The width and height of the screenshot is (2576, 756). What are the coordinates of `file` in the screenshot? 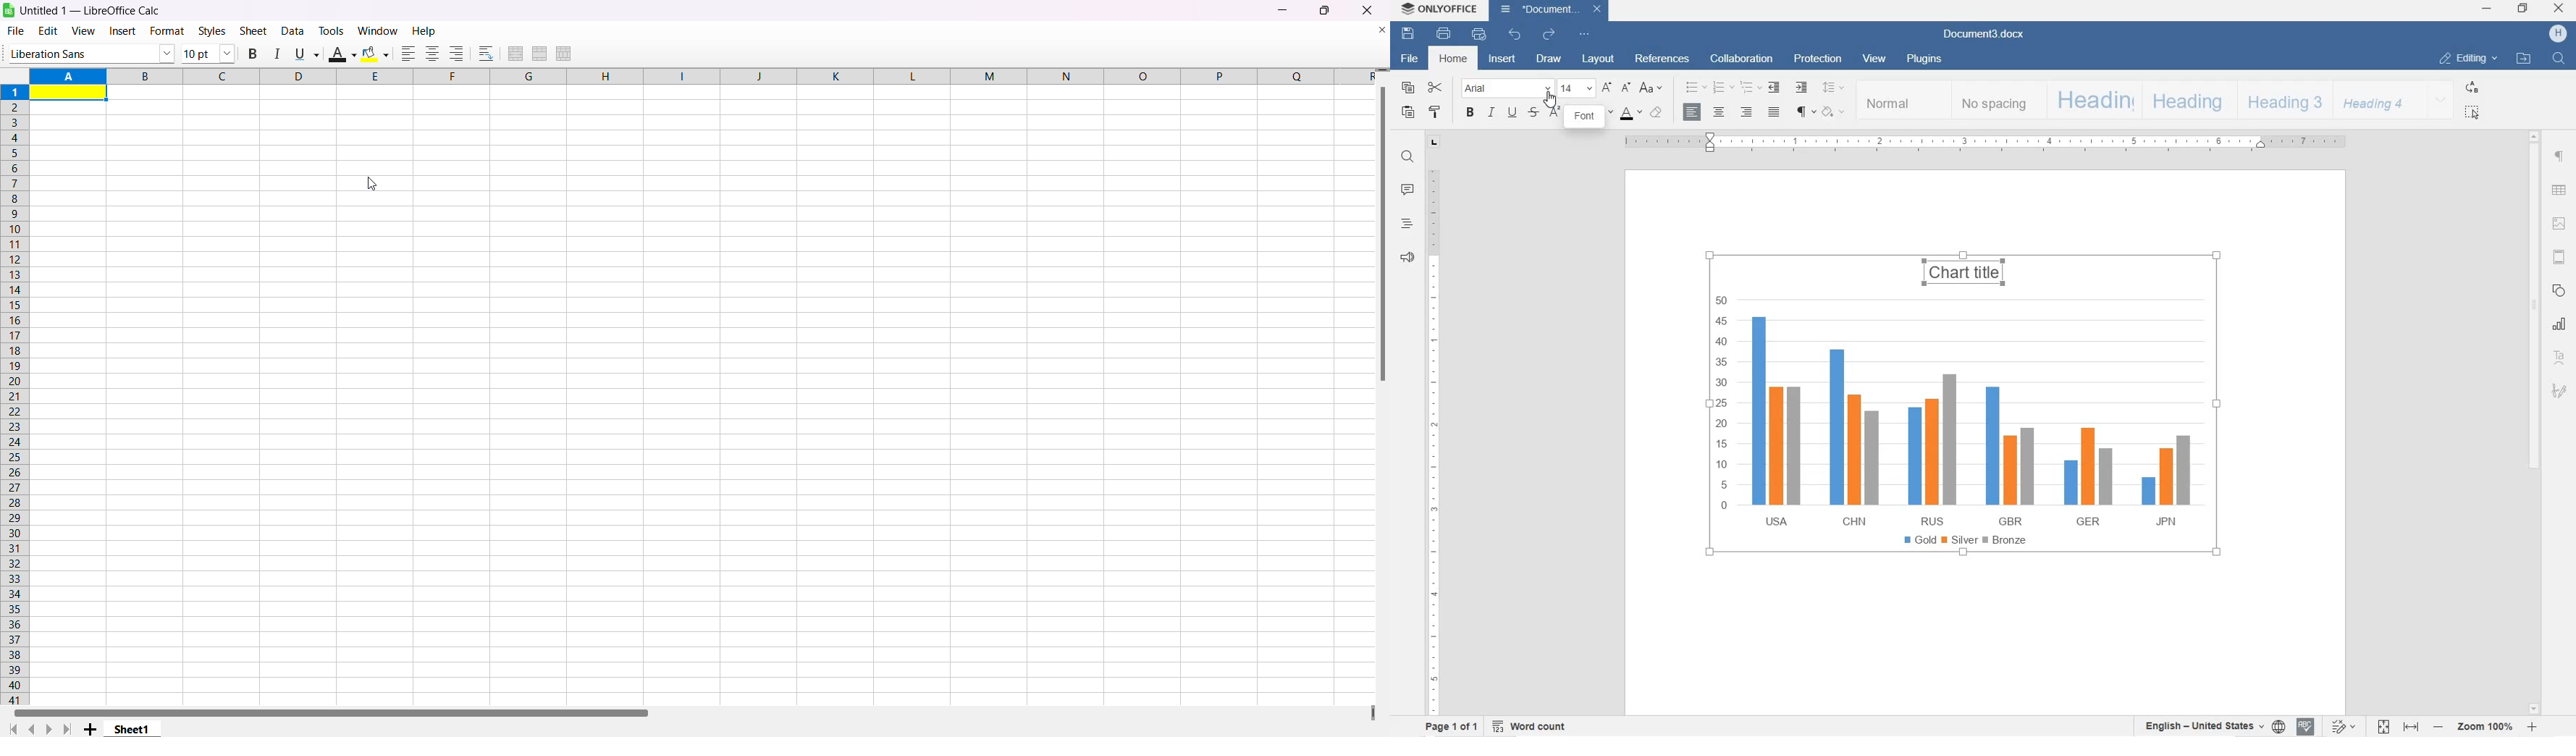 It's located at (18, 30).